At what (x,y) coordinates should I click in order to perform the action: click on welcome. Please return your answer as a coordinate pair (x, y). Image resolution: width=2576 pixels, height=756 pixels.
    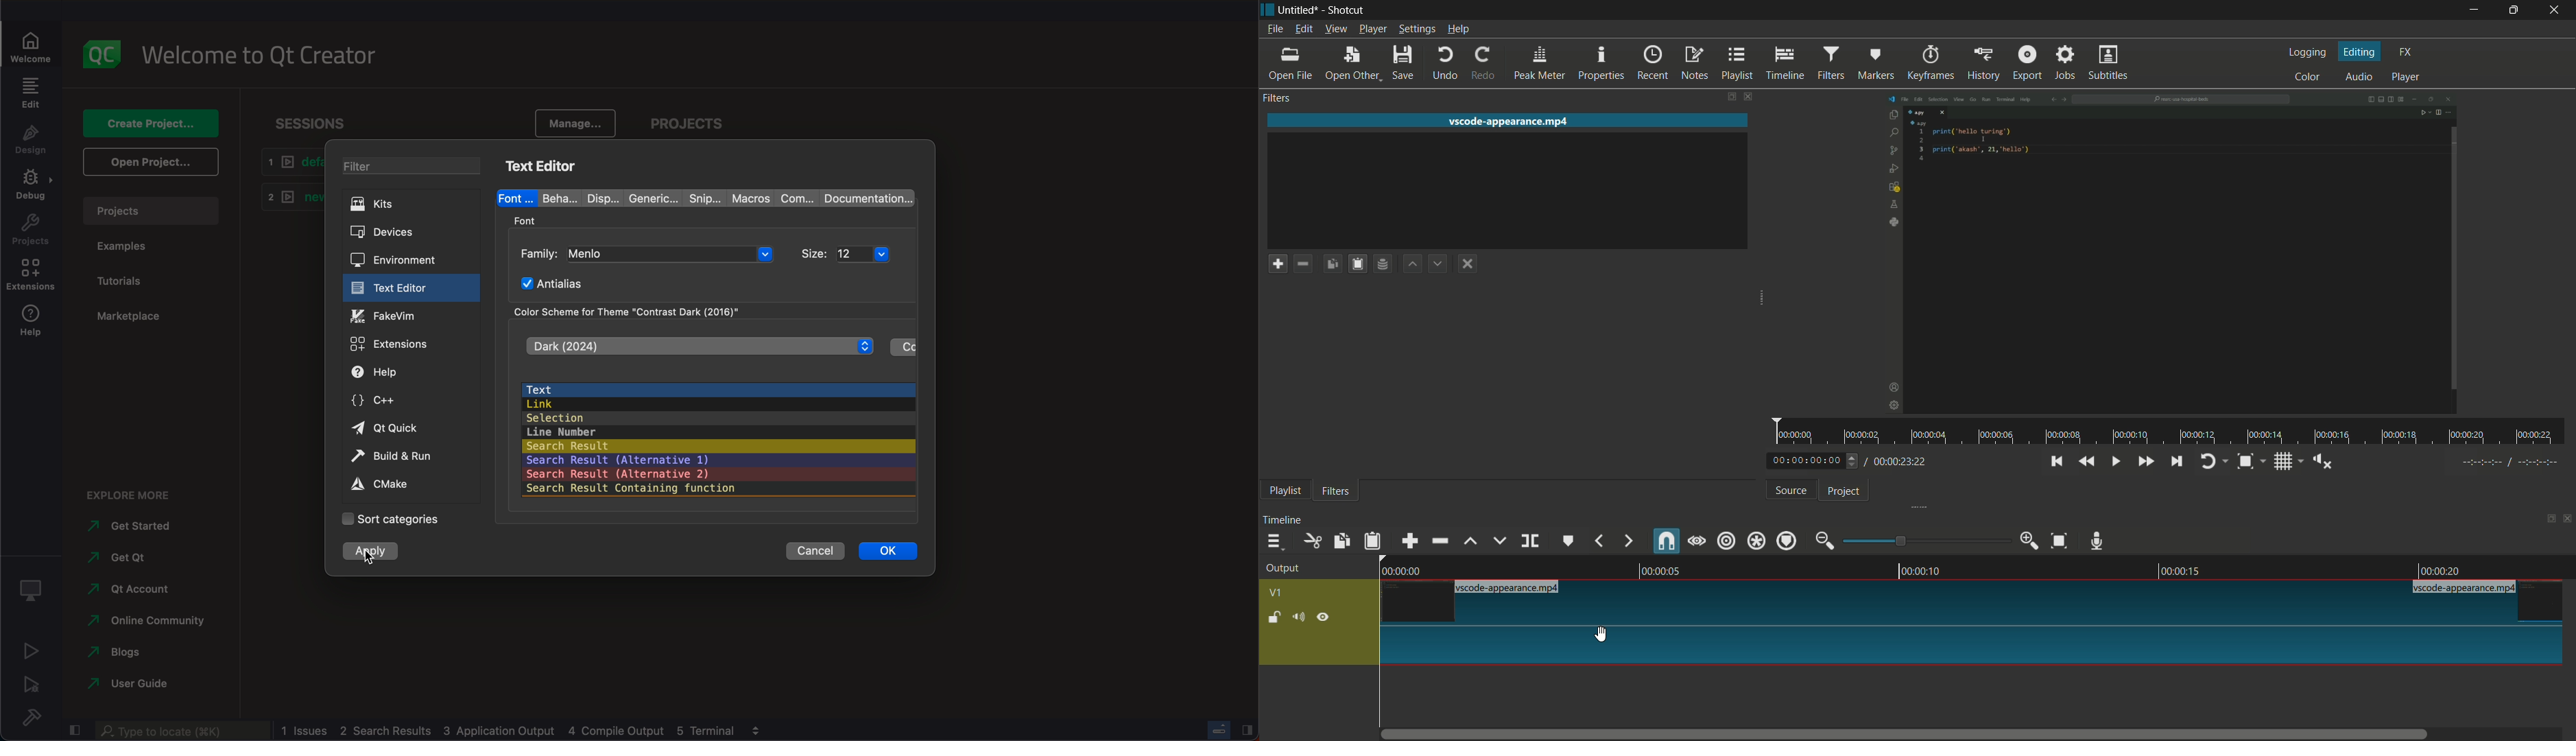
    Looking at the image, I should click on (34, 41).